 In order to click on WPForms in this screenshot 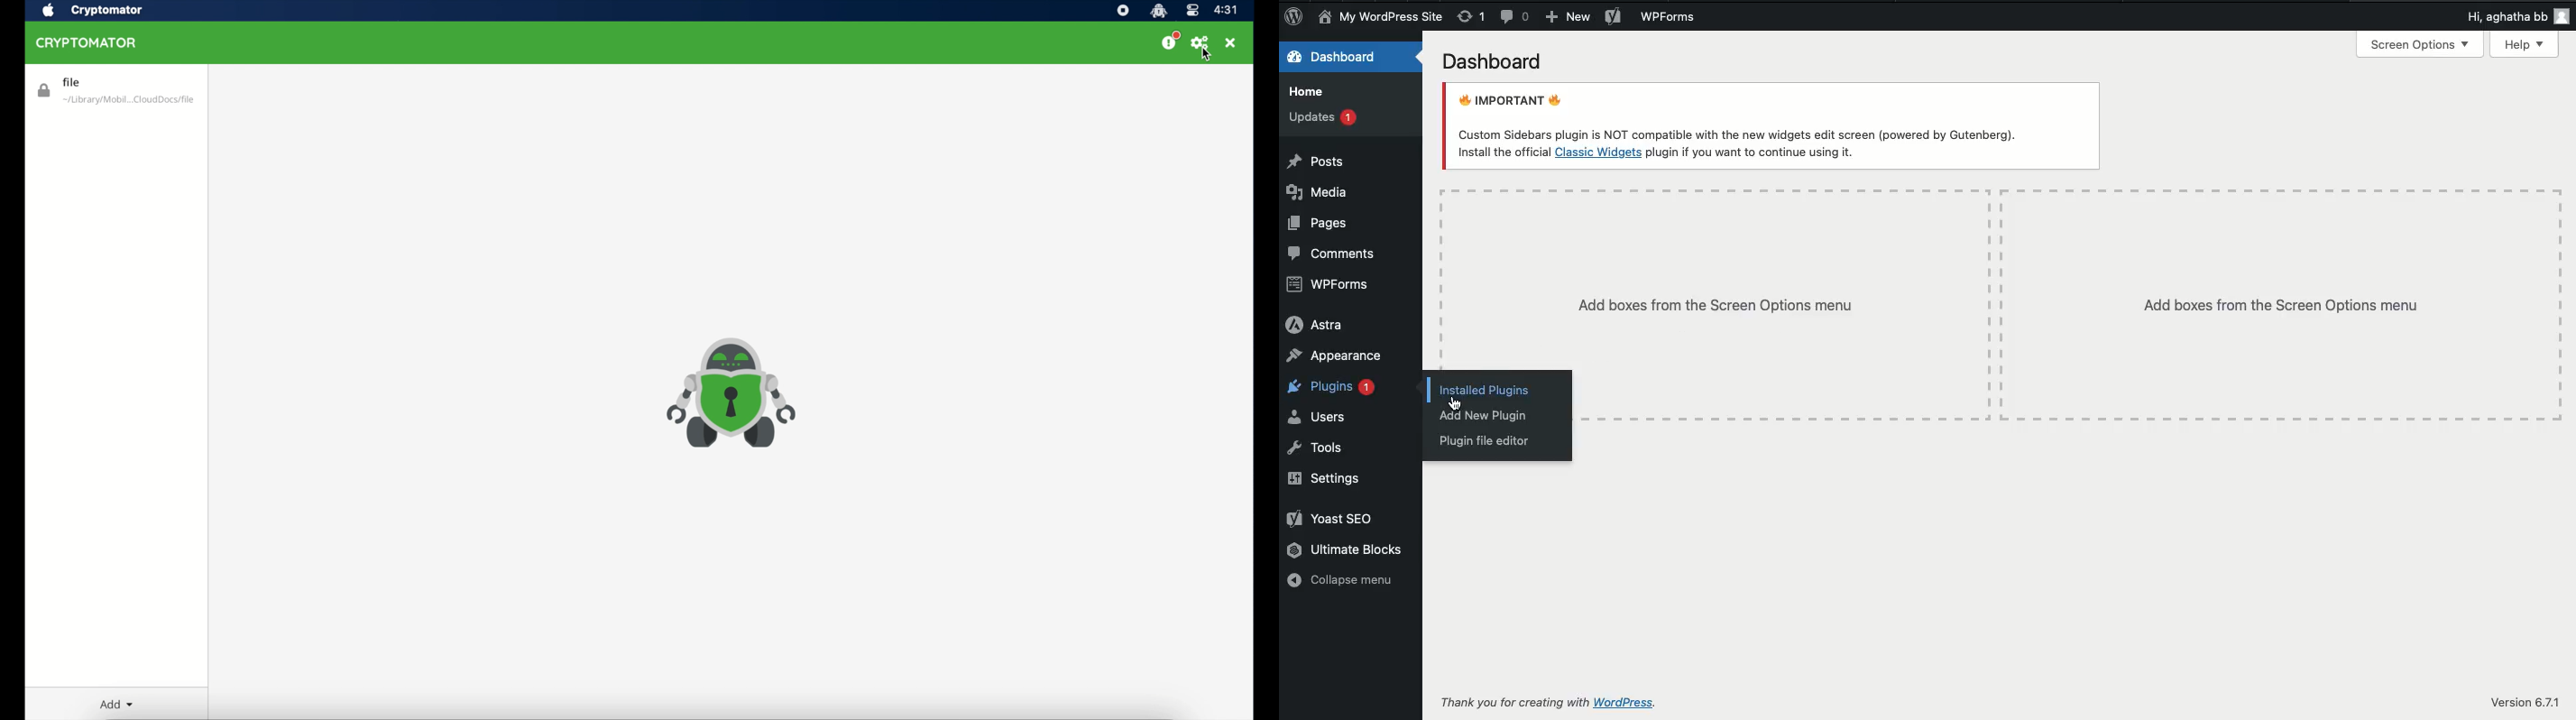, I will do `click(1670, 18)`.